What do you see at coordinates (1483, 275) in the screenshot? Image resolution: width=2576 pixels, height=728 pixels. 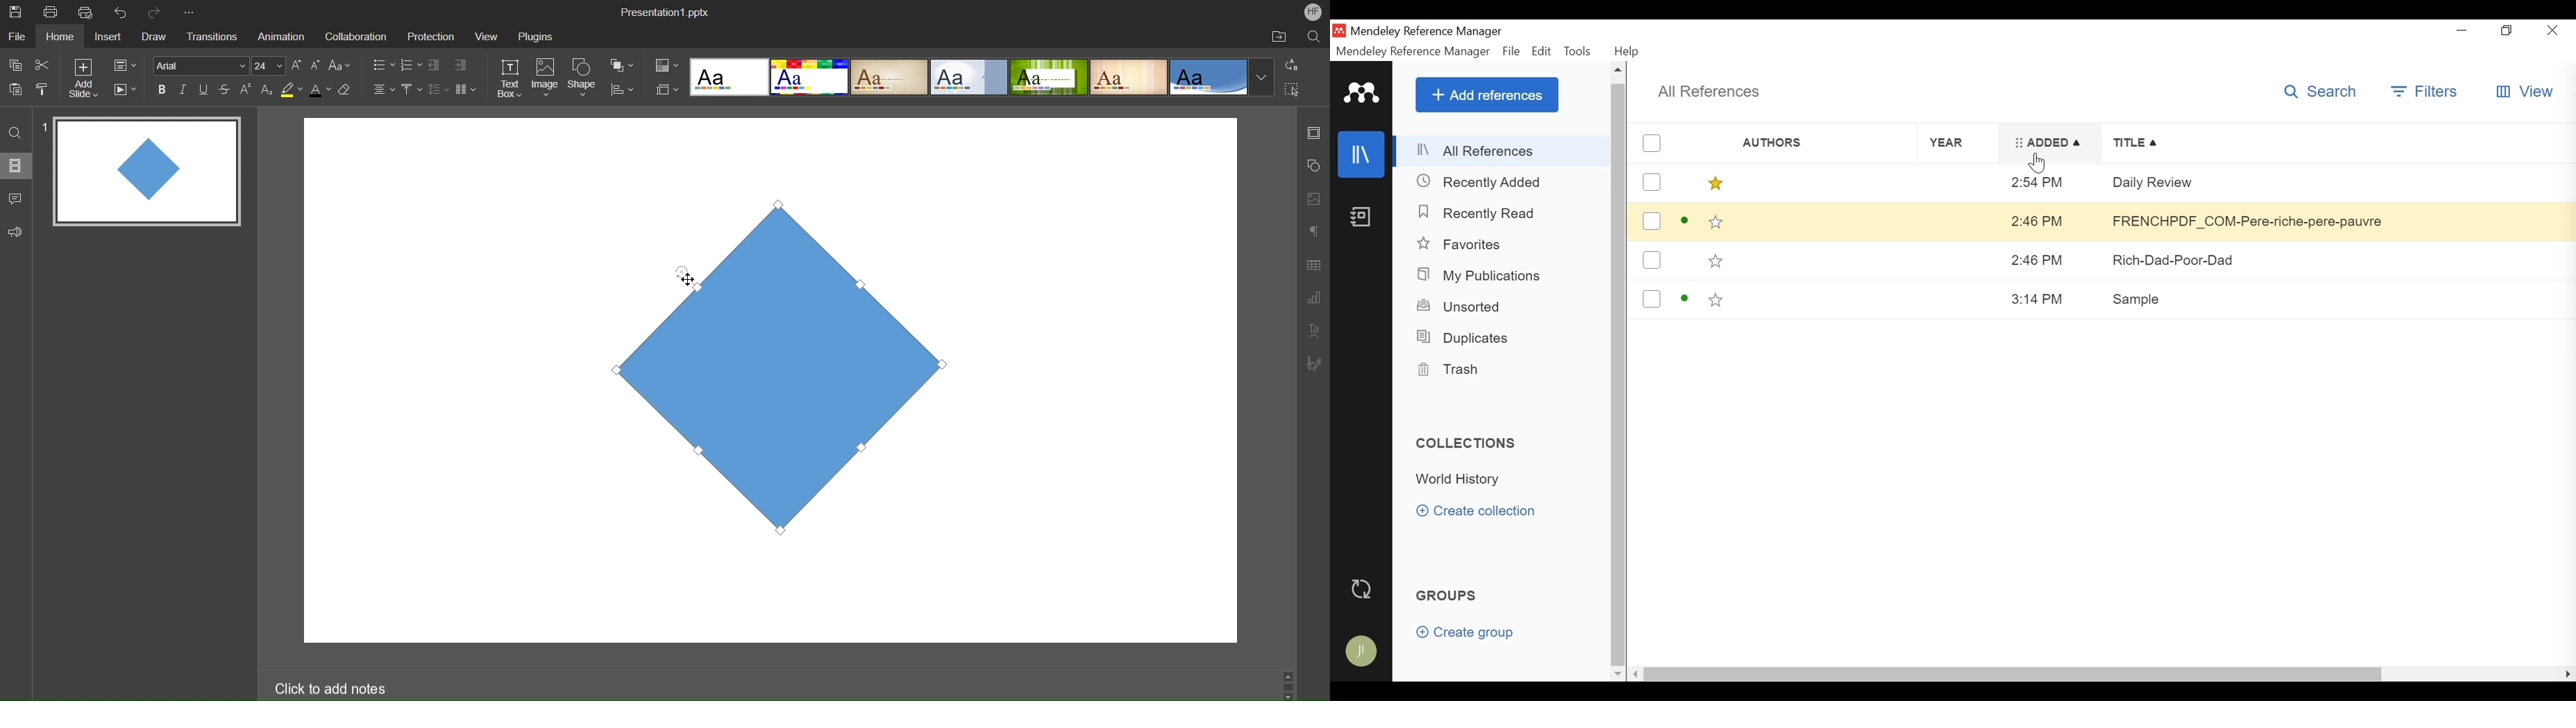 I see `My Publications` at bounding box center [1483, 275].